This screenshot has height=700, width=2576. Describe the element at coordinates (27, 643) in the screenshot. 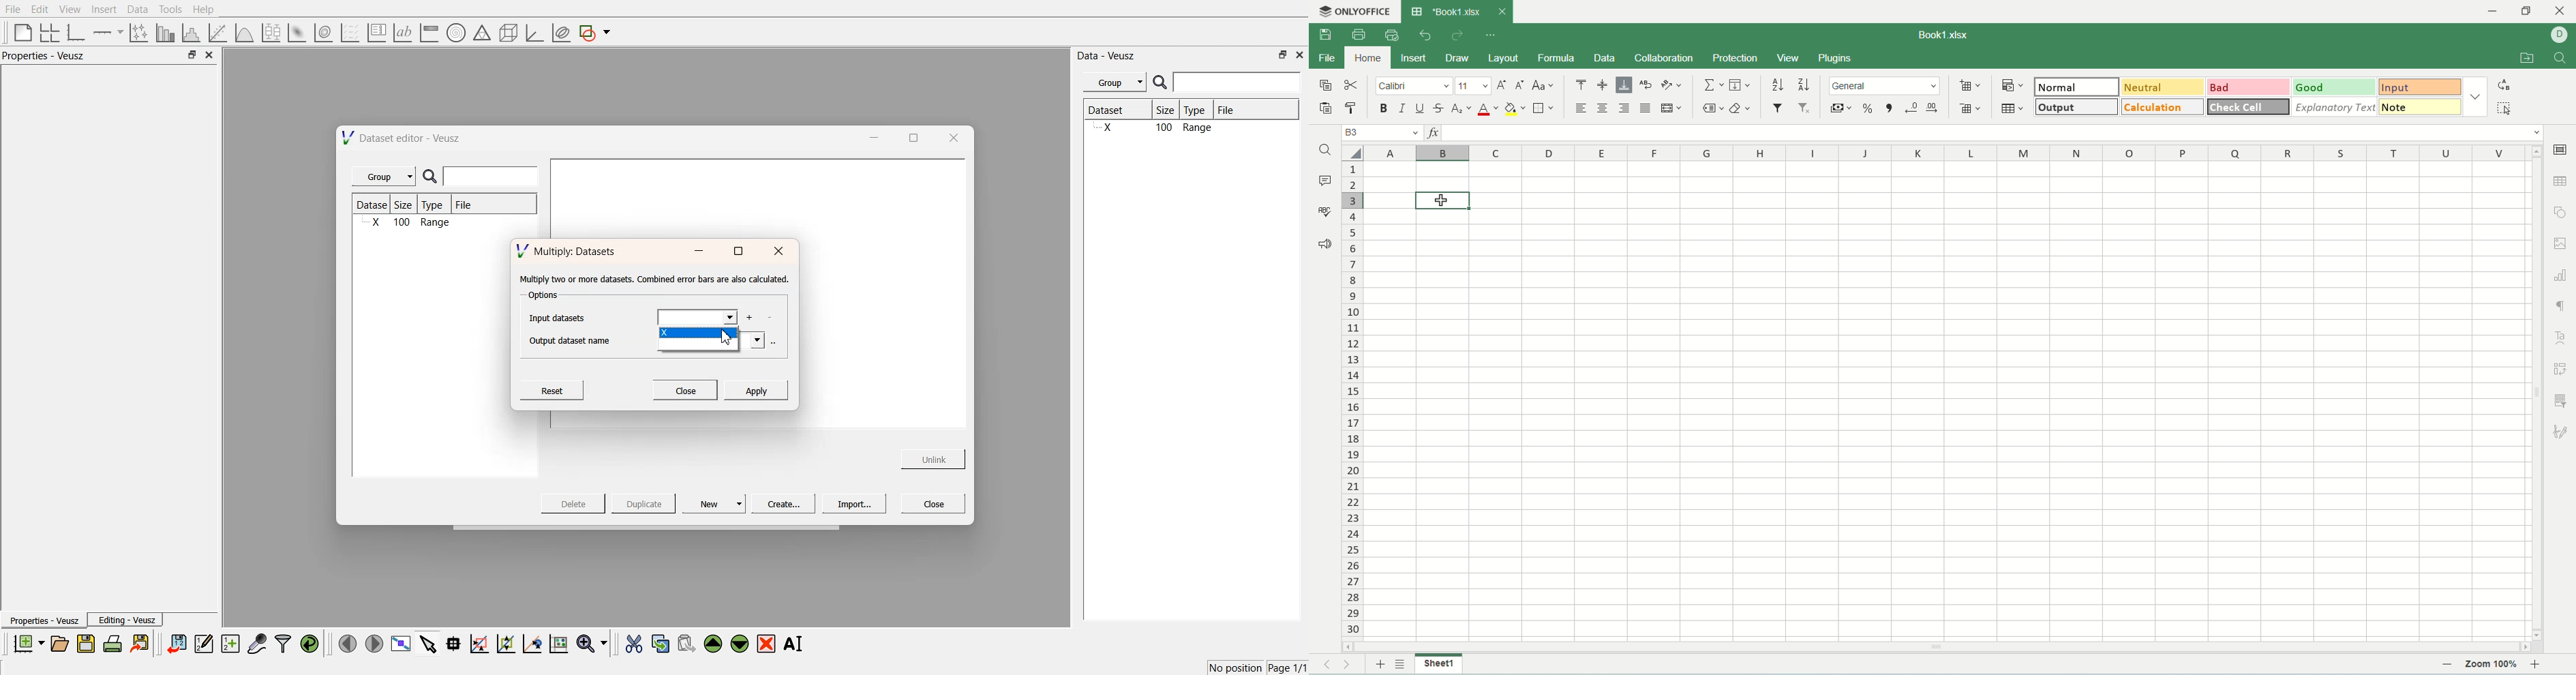

I see `new documents` at that location.